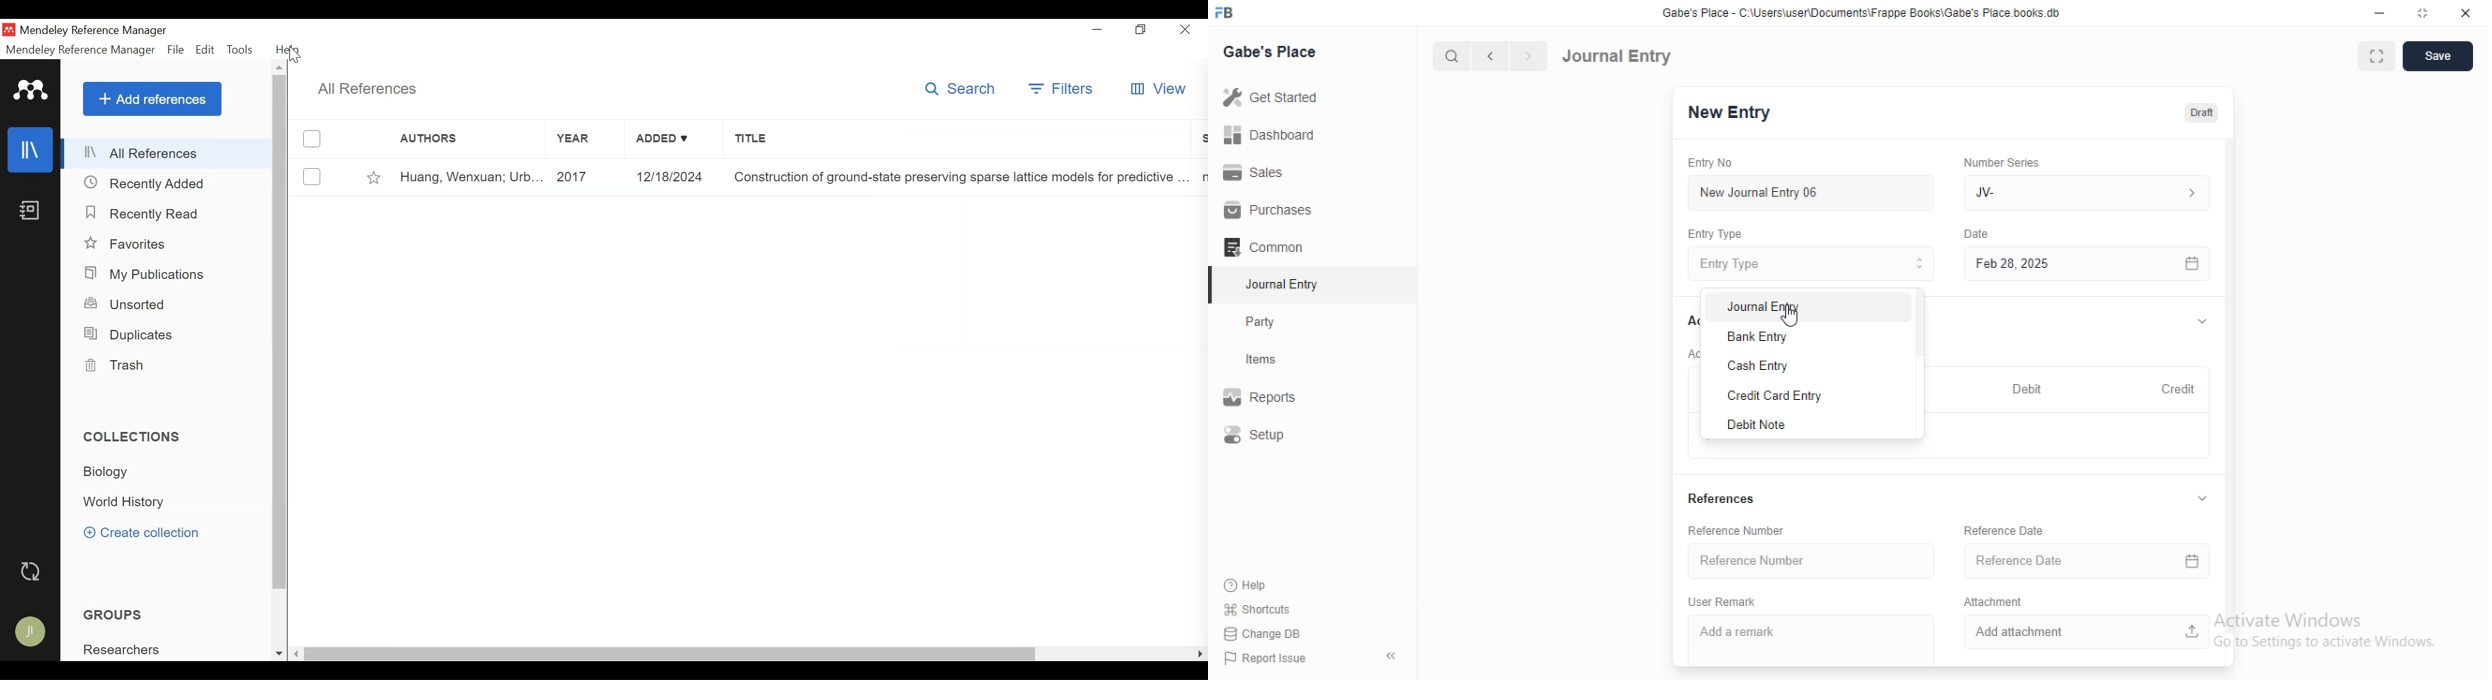 The width and height of the screenshot is (2492, 700). What do you see at coordinates (2380, 57) in the screenshot?
I see `full screen` at bounding box center [2380, 57].